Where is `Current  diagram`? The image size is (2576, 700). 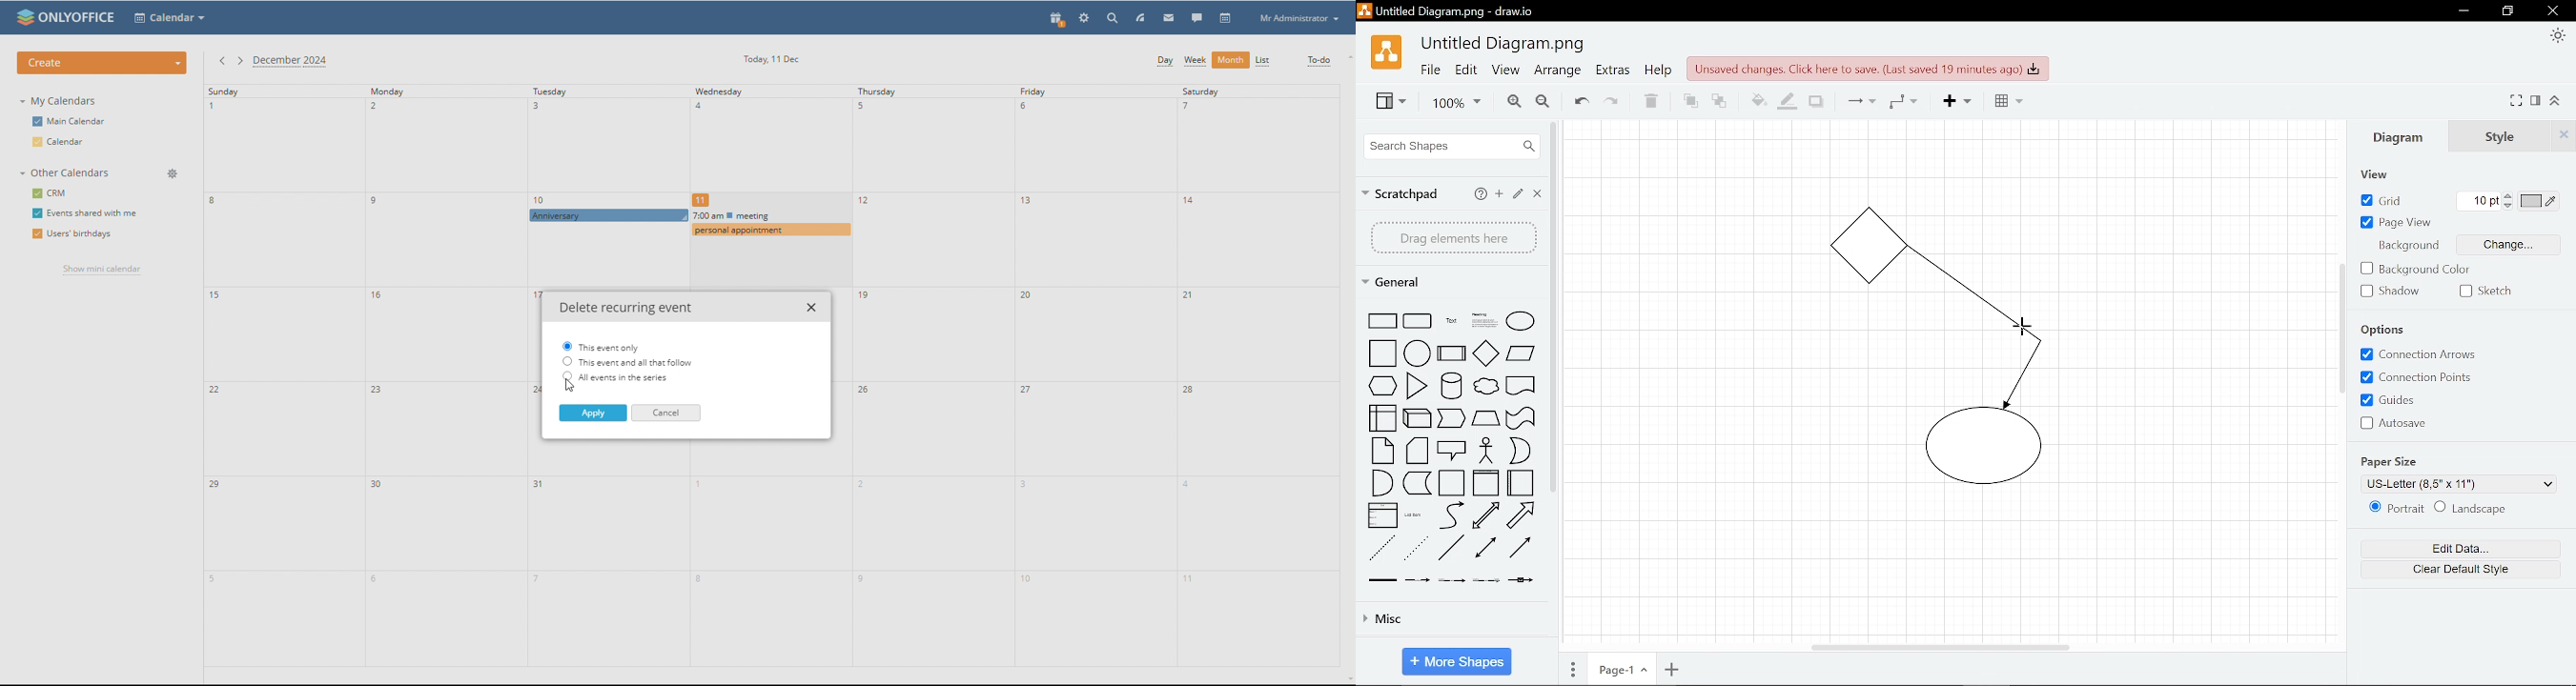 Current  diagram is located at coordinates (1960, 362).